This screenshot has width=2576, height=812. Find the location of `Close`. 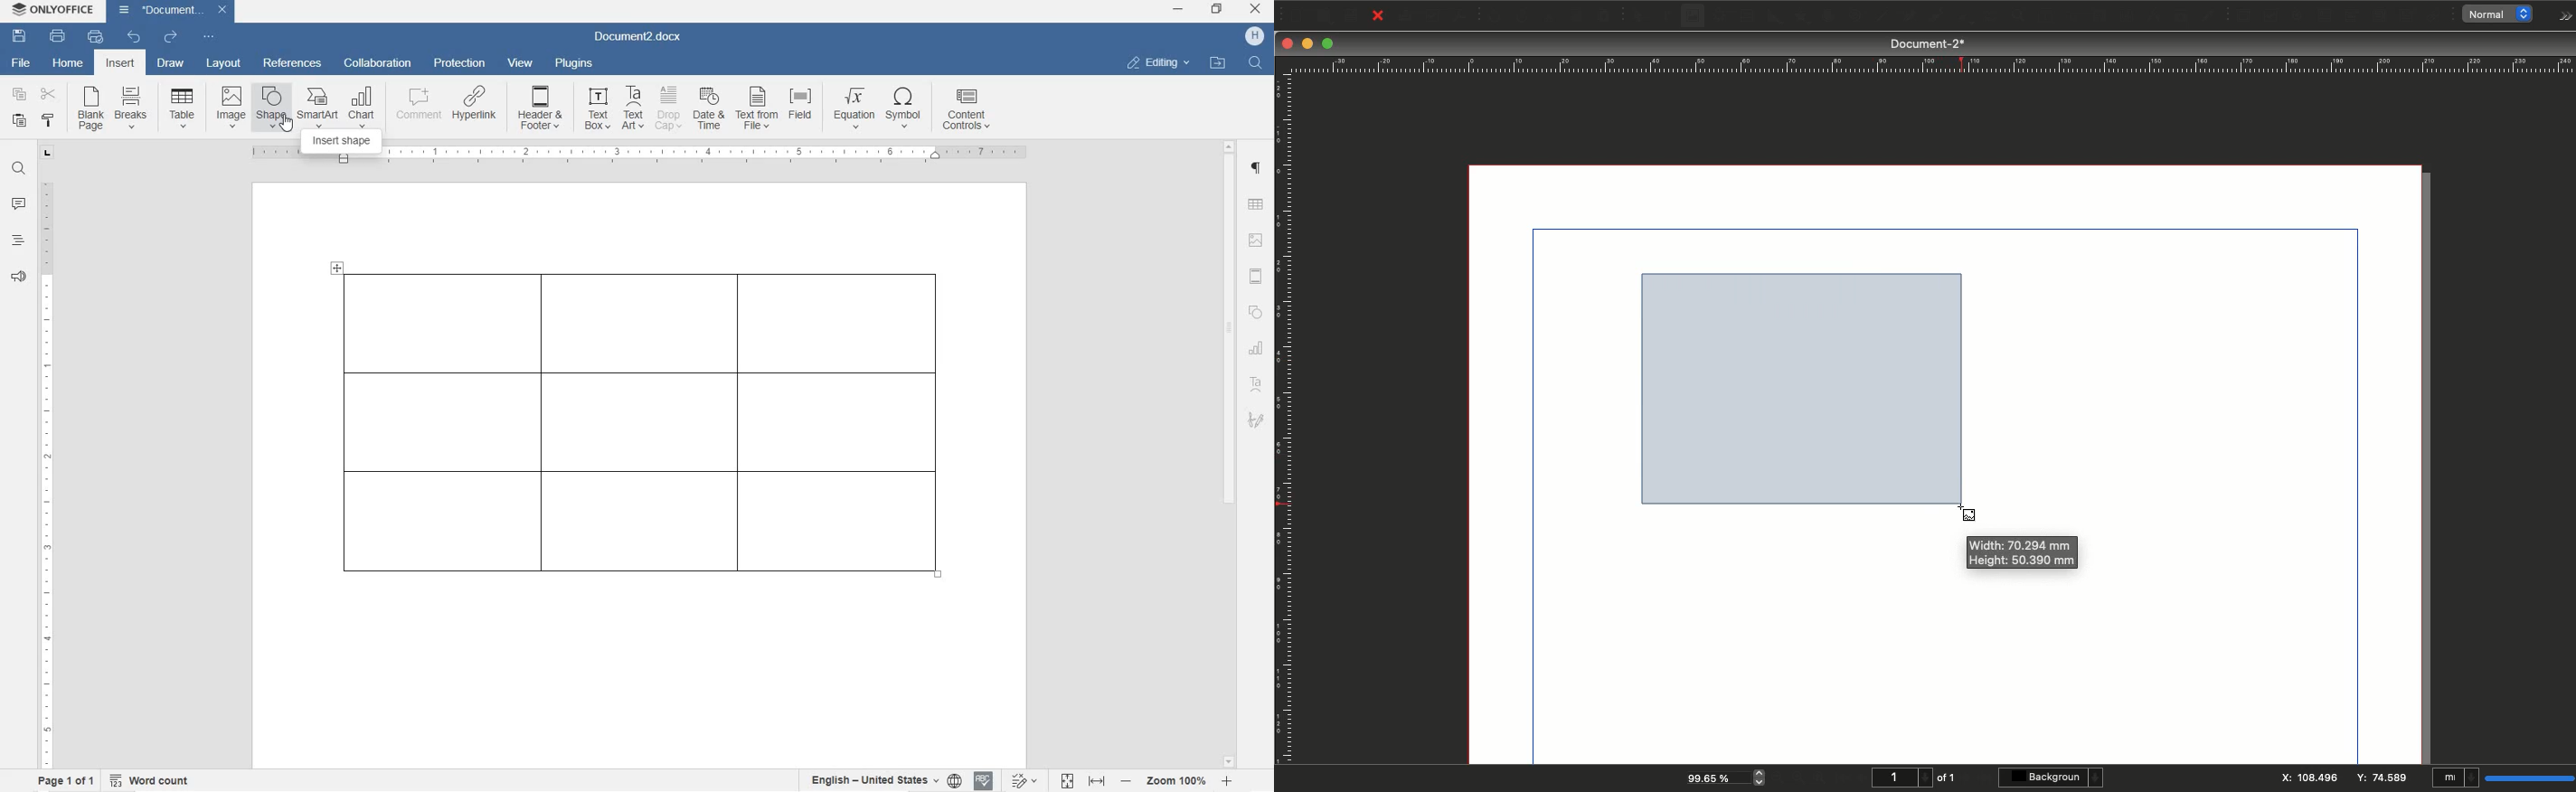

Close is located at coordinates (1378, 16).